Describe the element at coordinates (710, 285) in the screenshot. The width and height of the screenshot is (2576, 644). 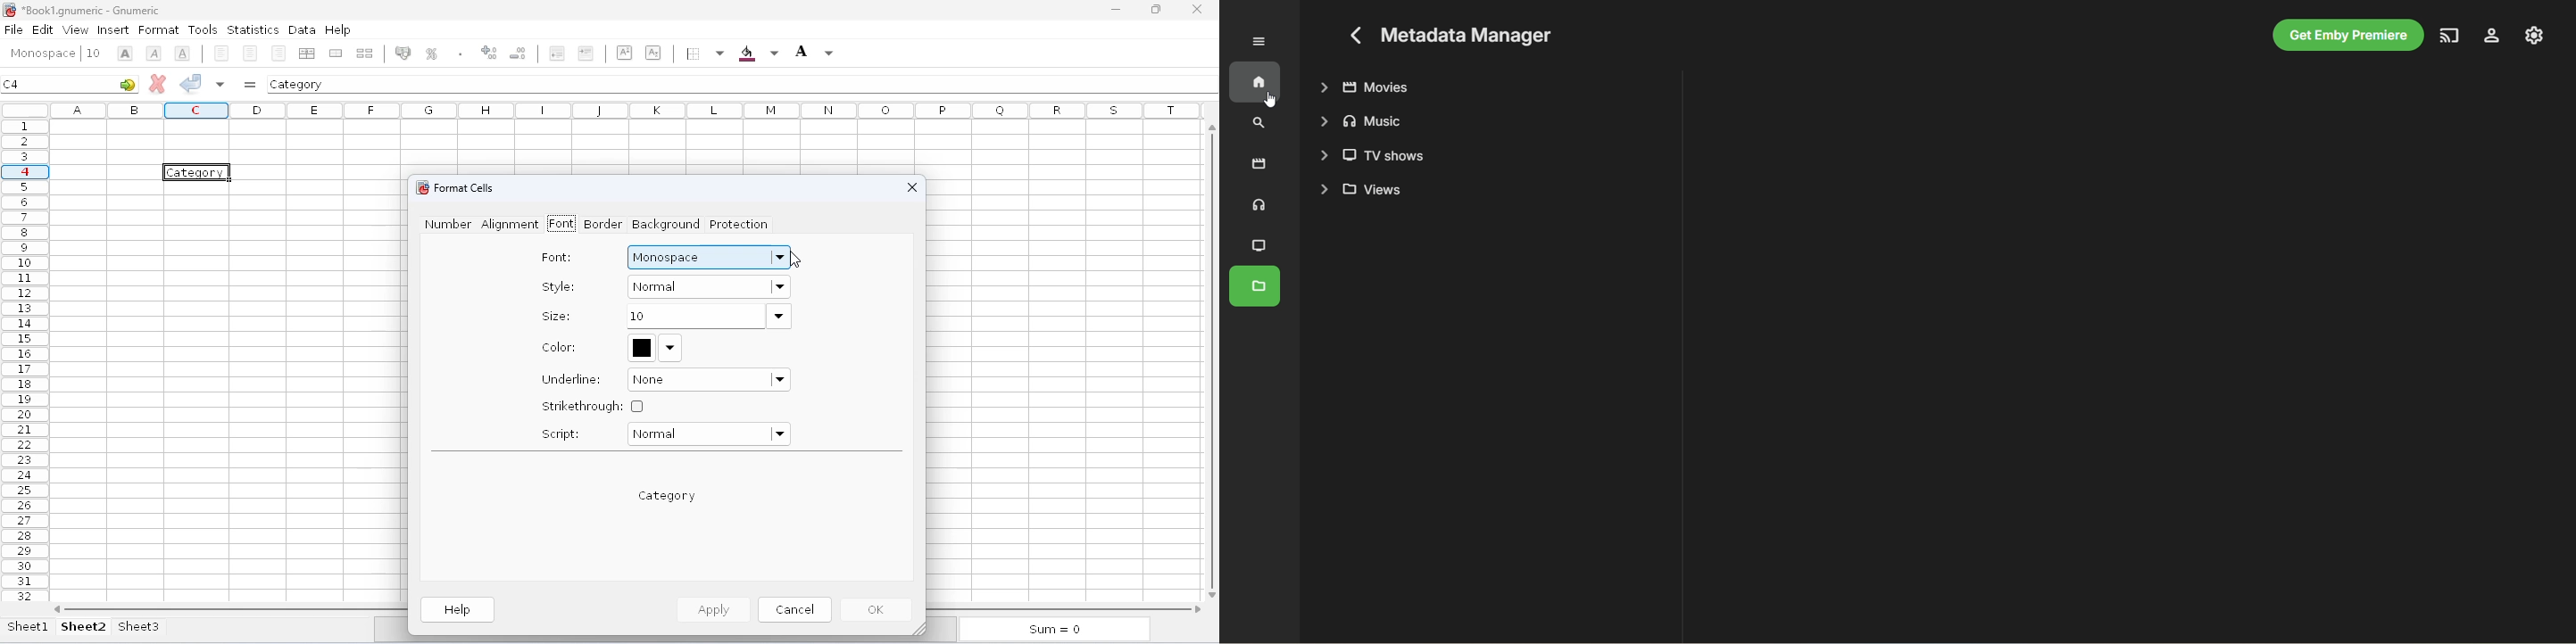
I see `normal` at that location.